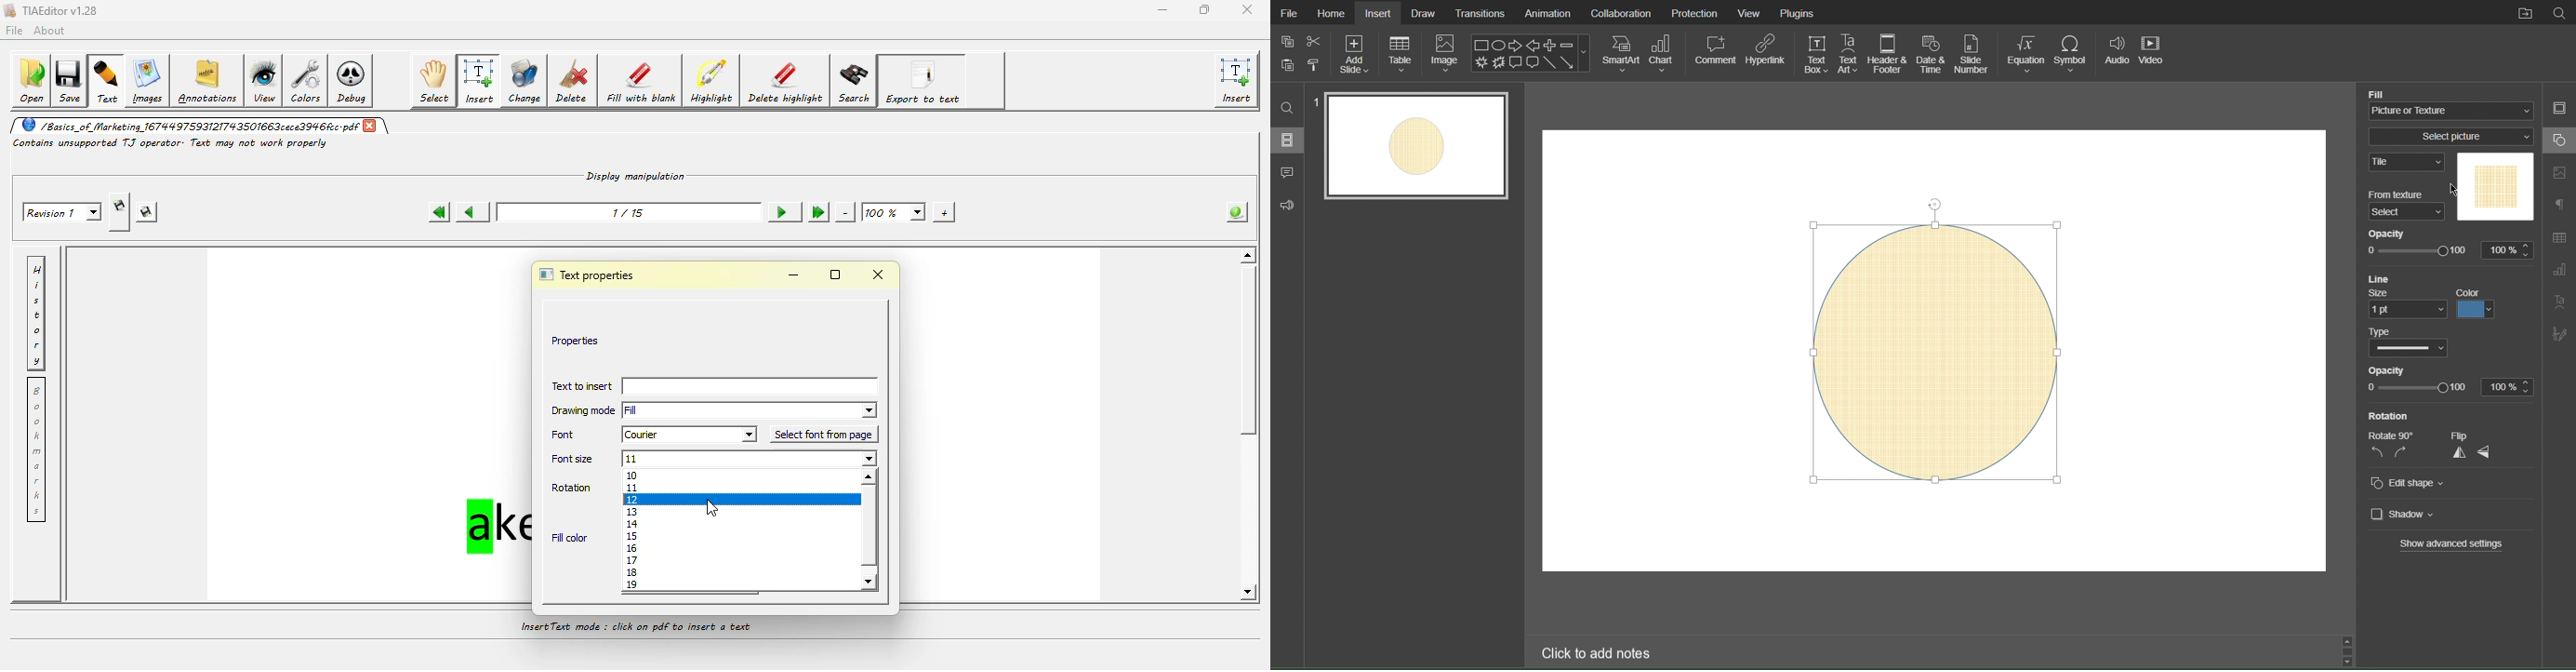  Describe the element at coordinates (2560, 272) in the screenshot. I see `Graph Settings` at that location.